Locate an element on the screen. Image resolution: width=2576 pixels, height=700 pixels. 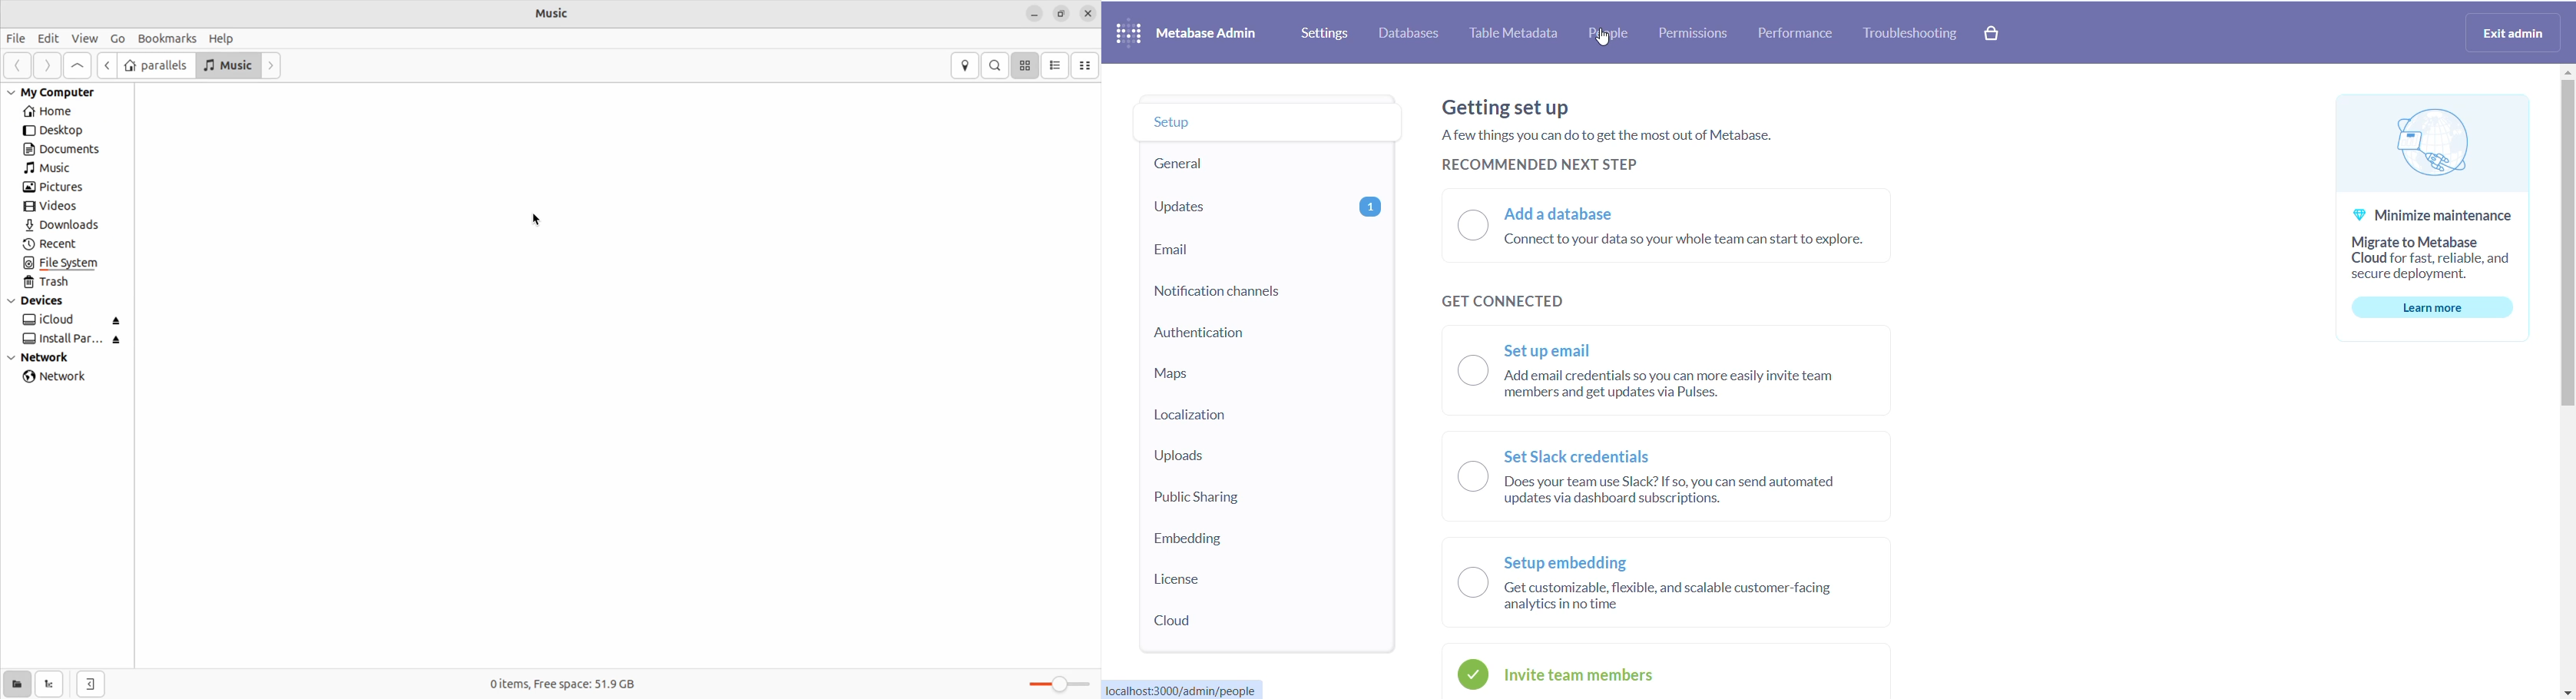
compact view is located at coordinates (1086, 66).